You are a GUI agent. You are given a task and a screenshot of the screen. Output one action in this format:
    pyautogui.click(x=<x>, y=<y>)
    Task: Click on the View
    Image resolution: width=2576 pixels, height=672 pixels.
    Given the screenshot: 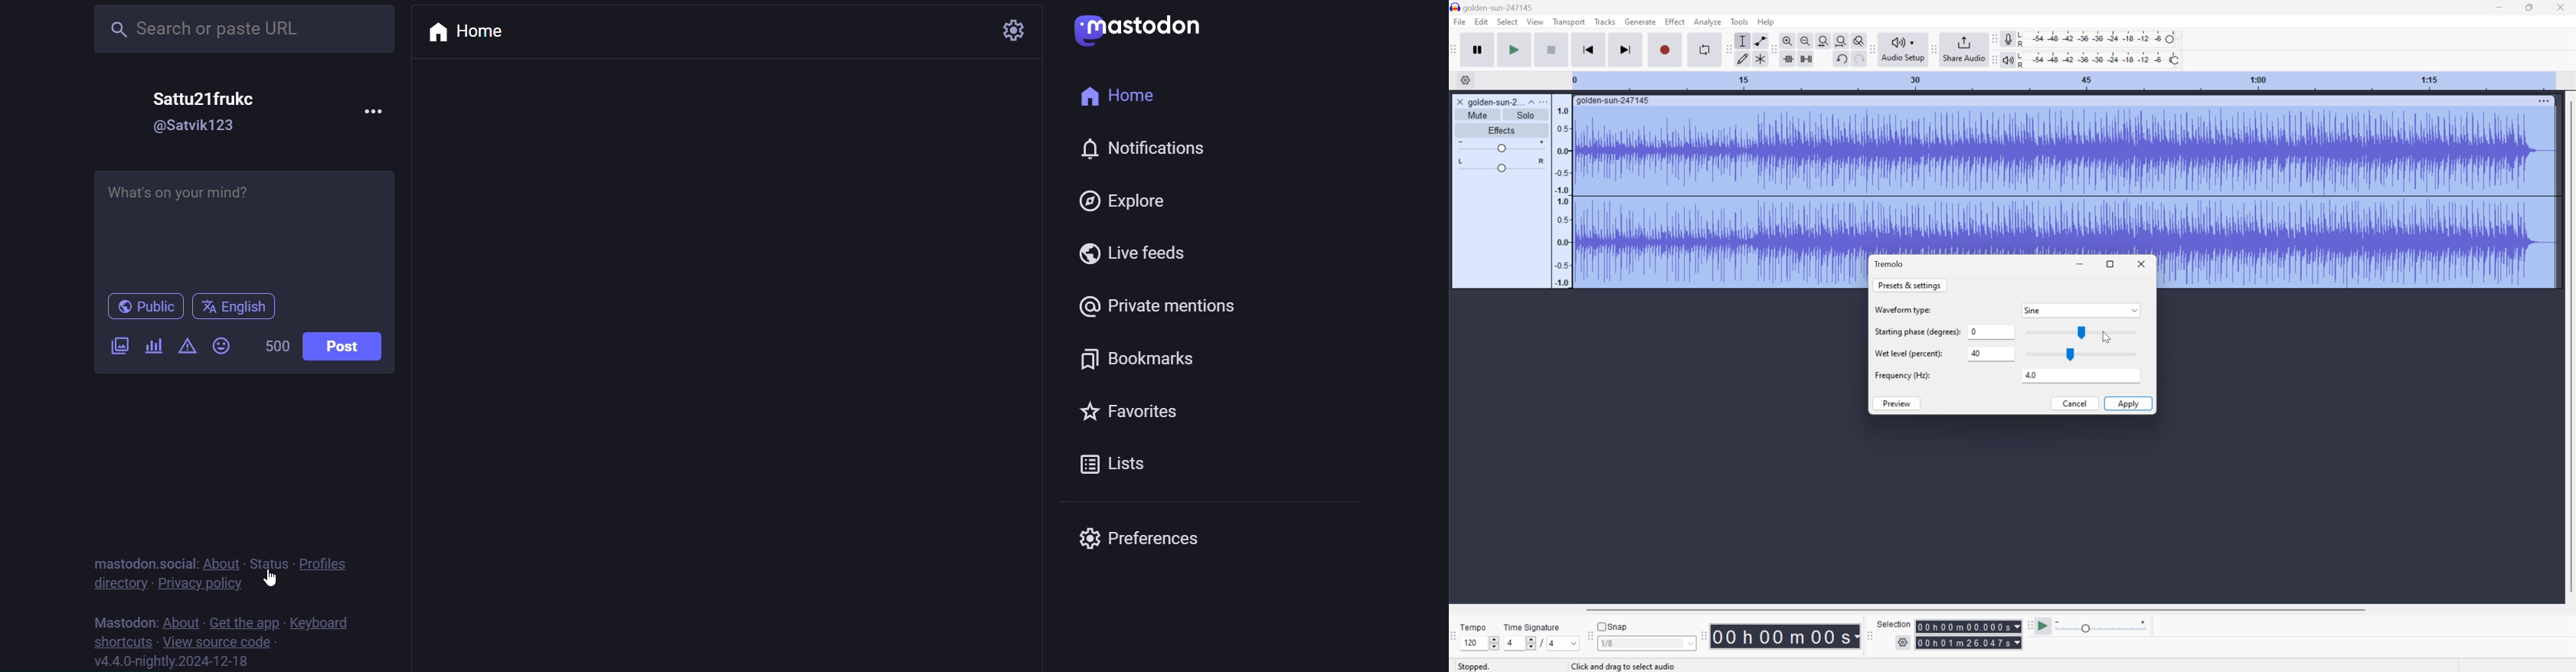 What is the action you would take?
    pyautogui.click(x=1536, y=22)
    